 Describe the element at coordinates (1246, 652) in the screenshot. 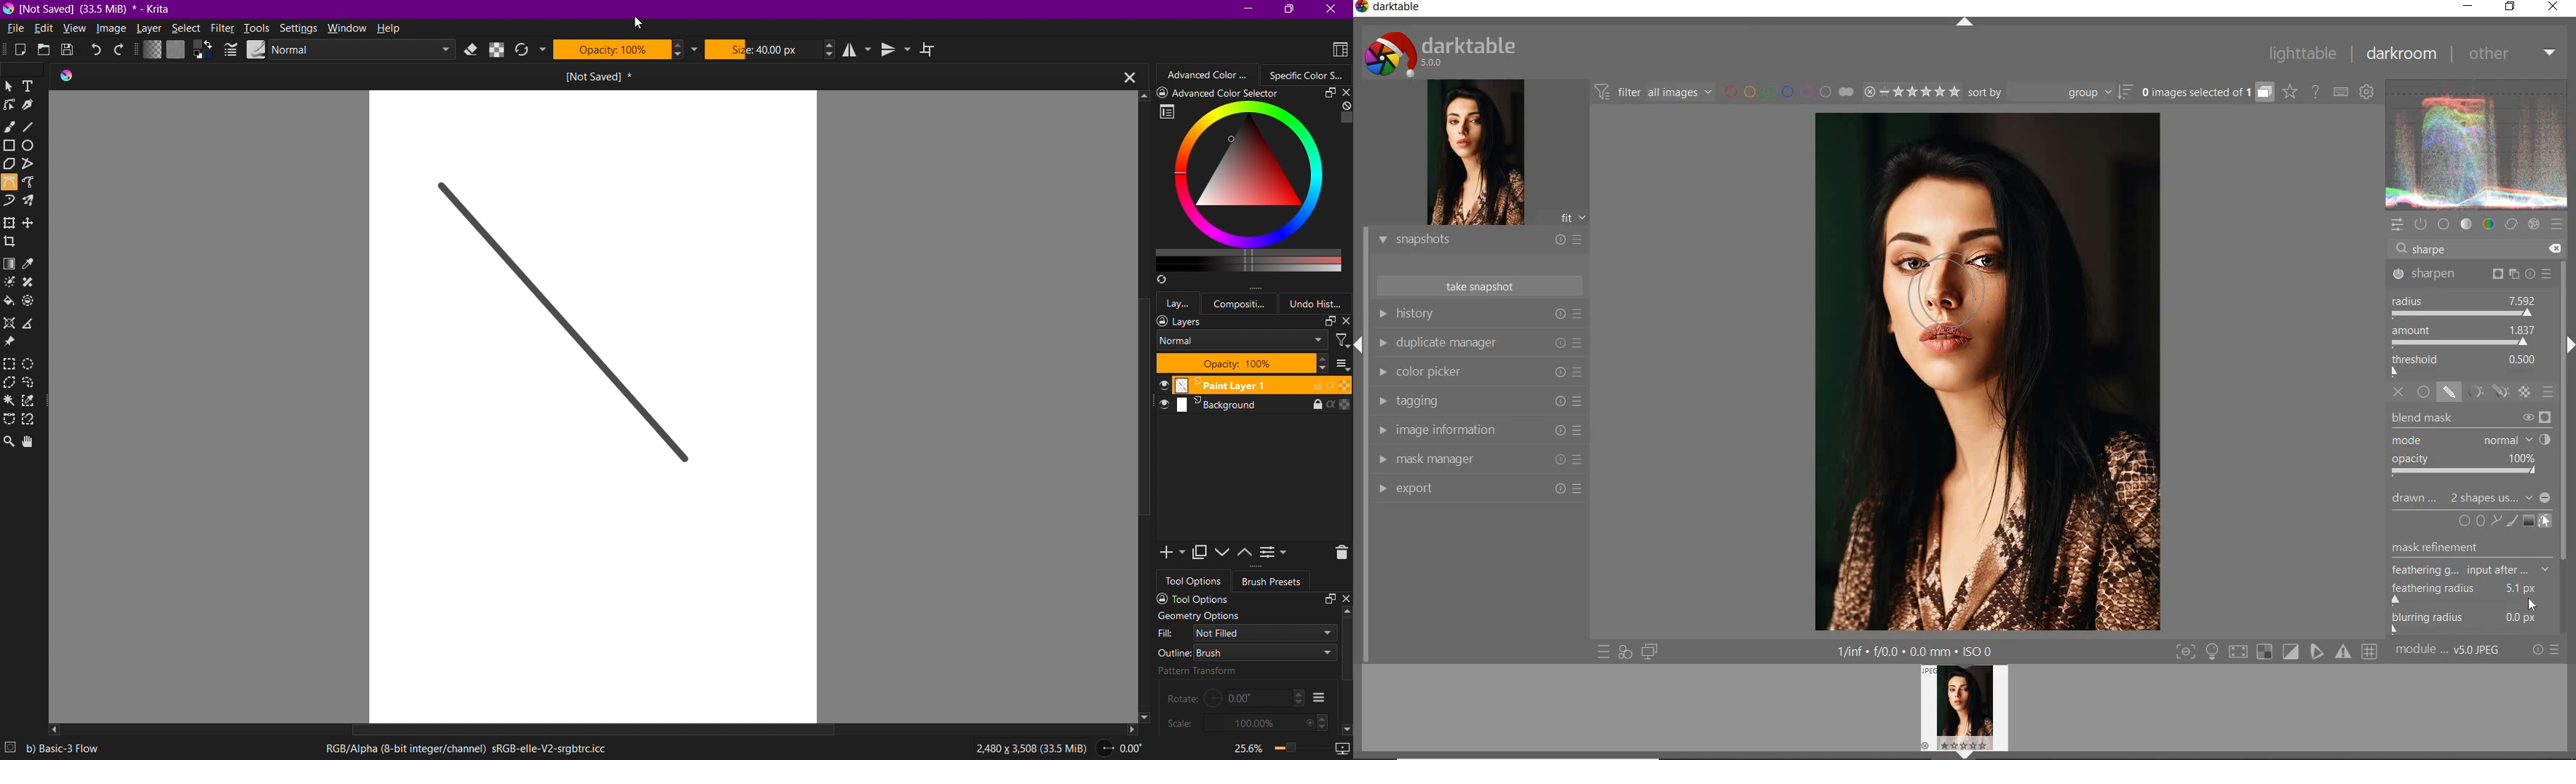

I see `Outline` at that location.